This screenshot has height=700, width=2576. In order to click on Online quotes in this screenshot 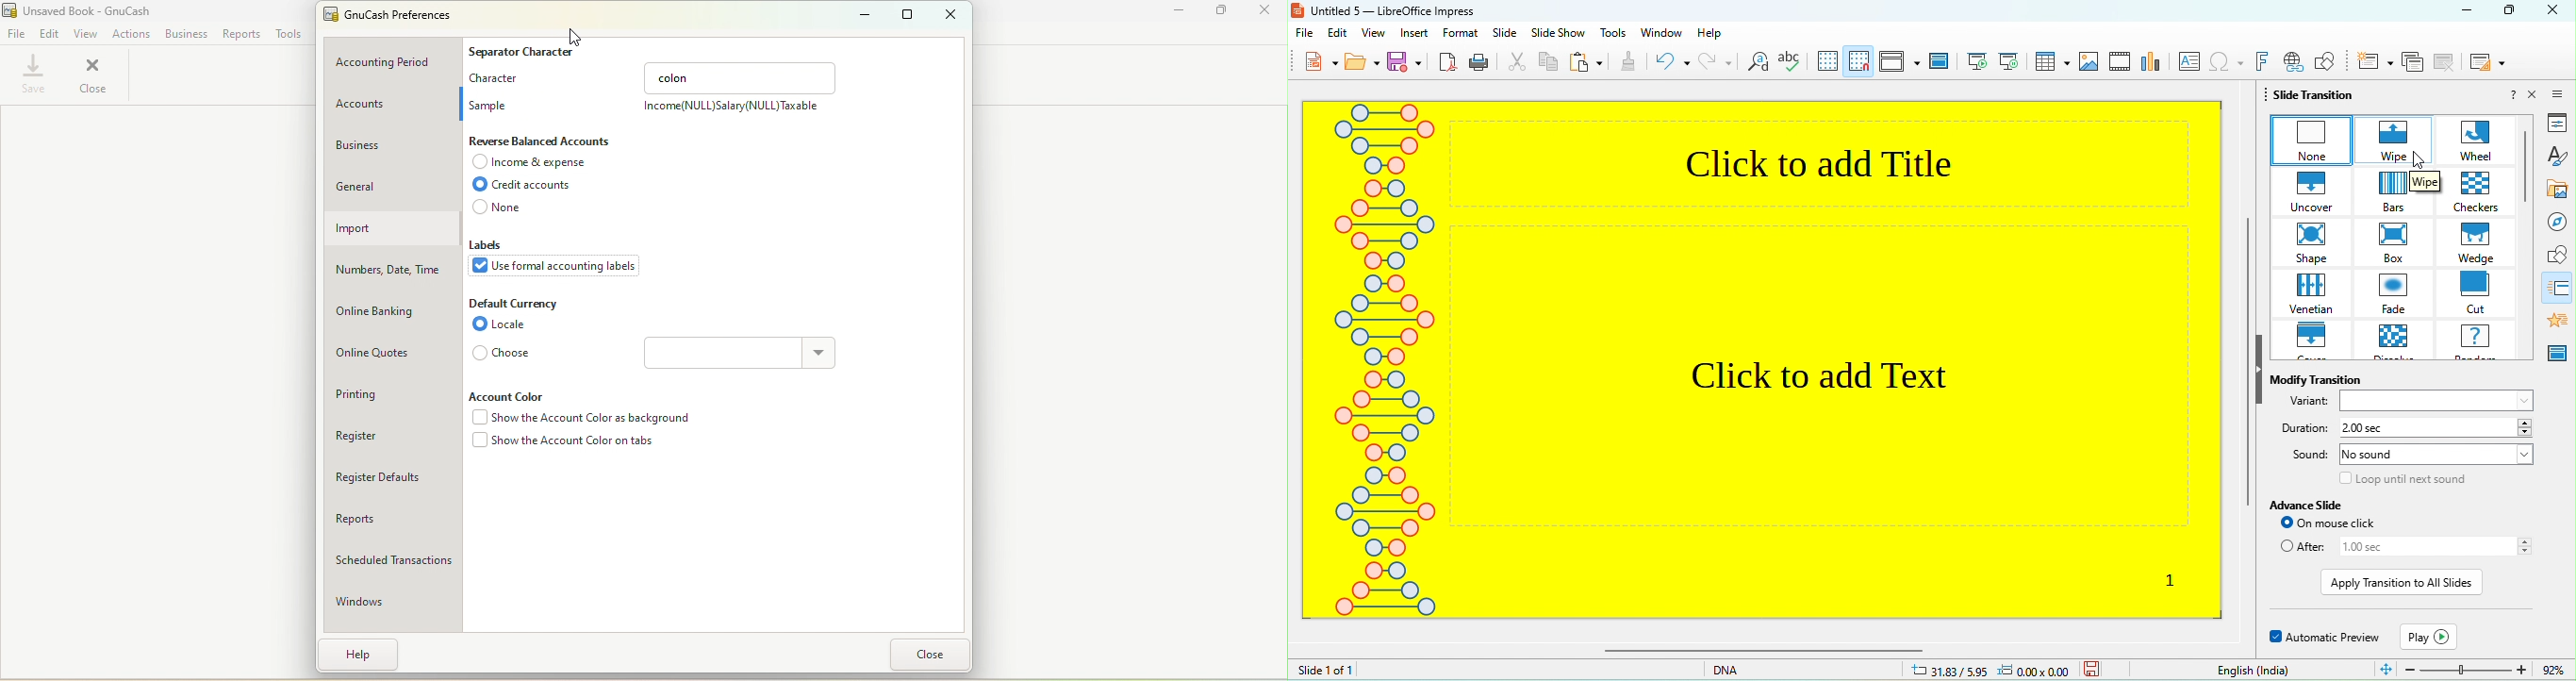, I will do `click(388, 353)`.